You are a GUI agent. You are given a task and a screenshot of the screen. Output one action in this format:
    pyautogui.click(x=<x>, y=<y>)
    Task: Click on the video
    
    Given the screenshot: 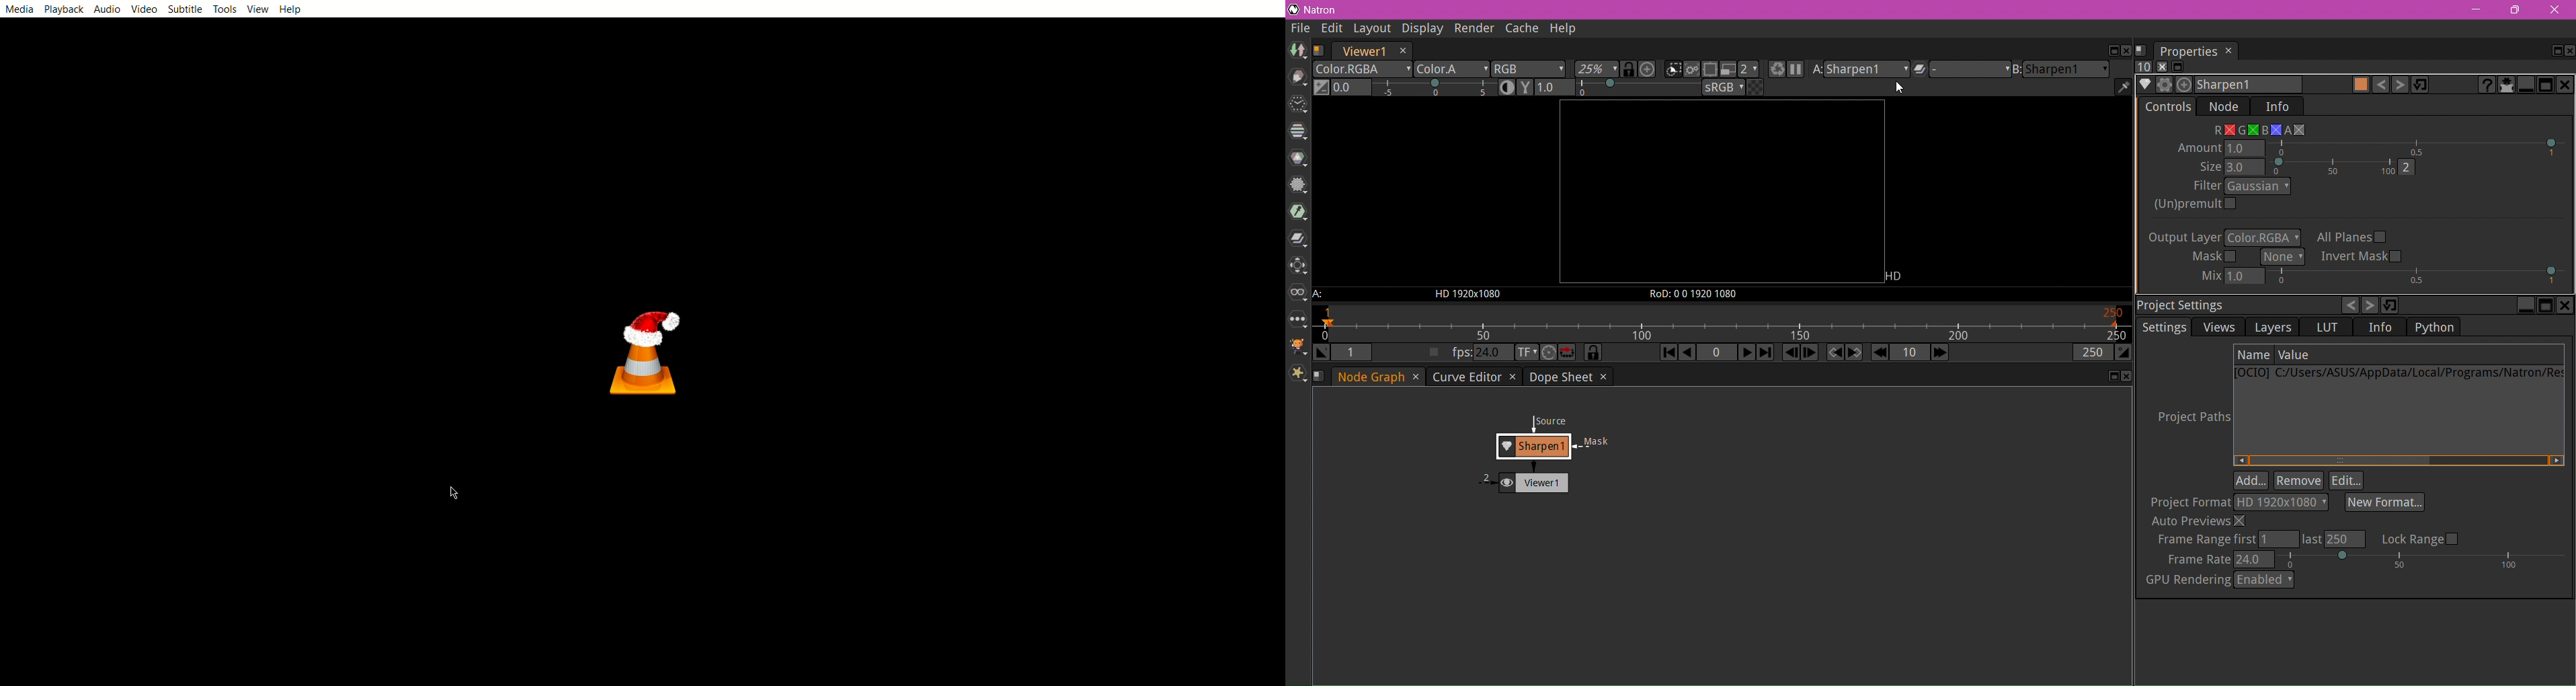 What is the action you would take?
    pyautogui.click(x=143, y=9)
    